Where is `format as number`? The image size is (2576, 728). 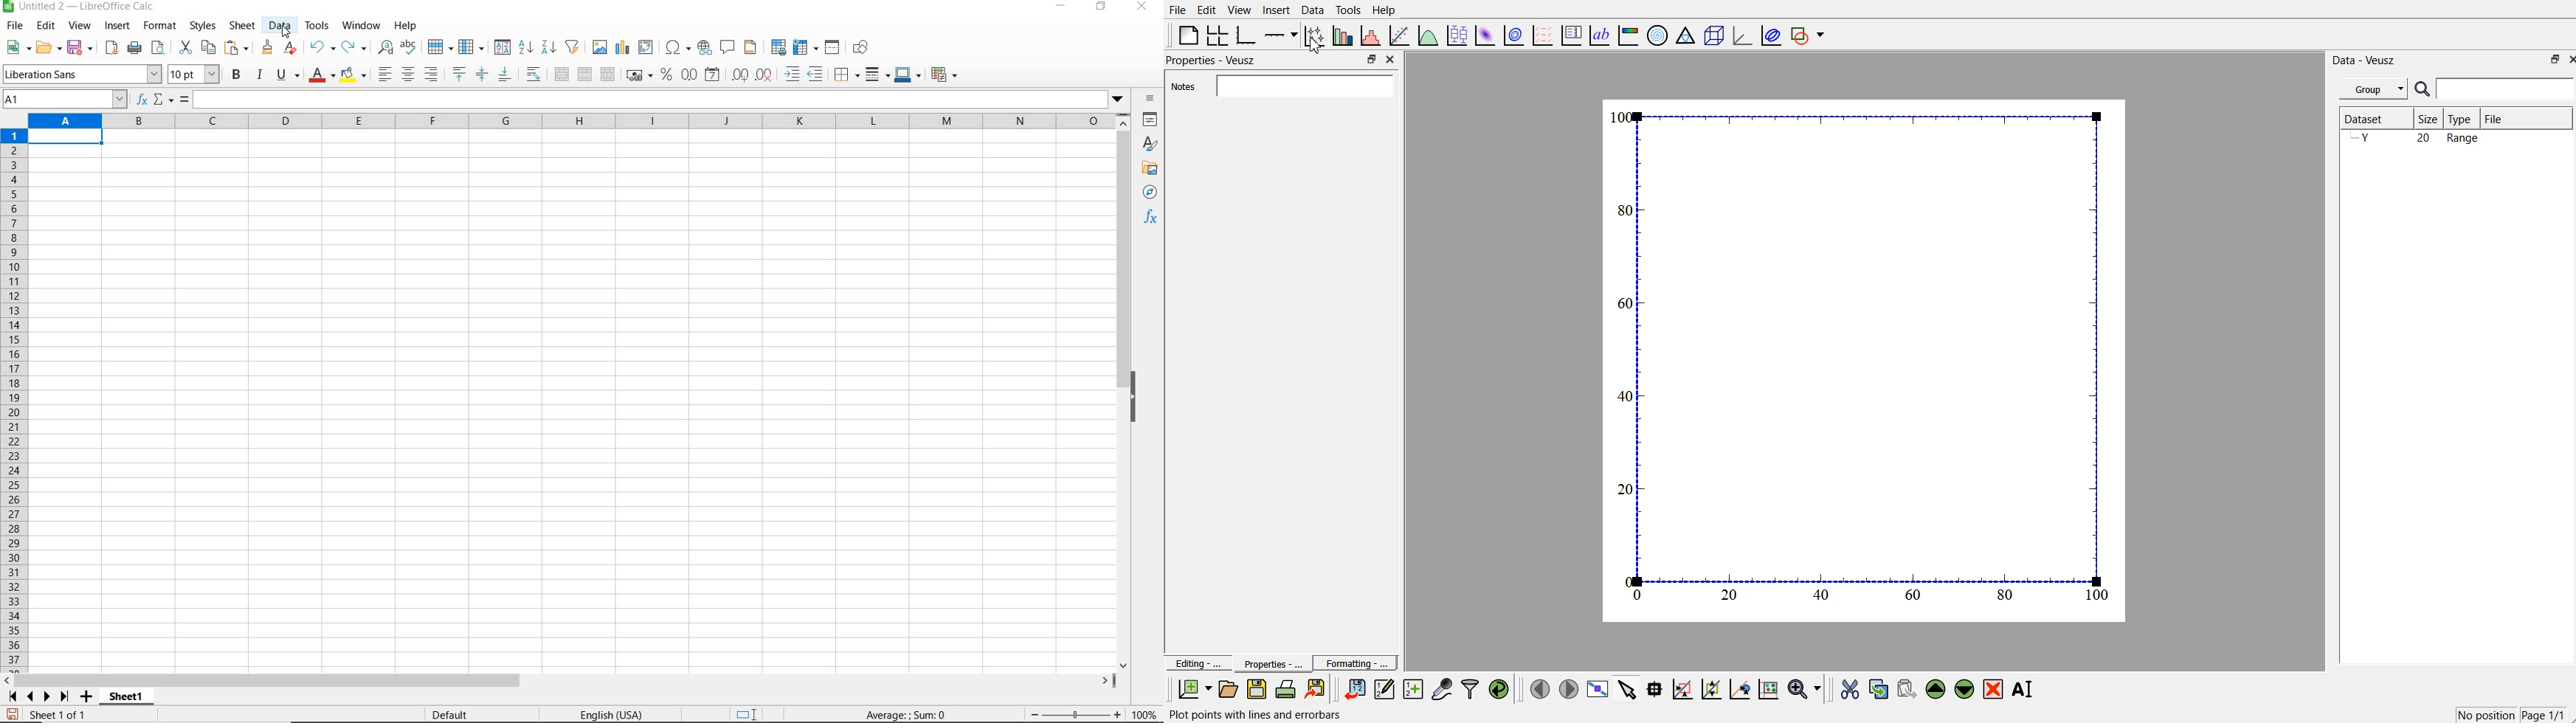 format as number is located at coordinates (689, 74).